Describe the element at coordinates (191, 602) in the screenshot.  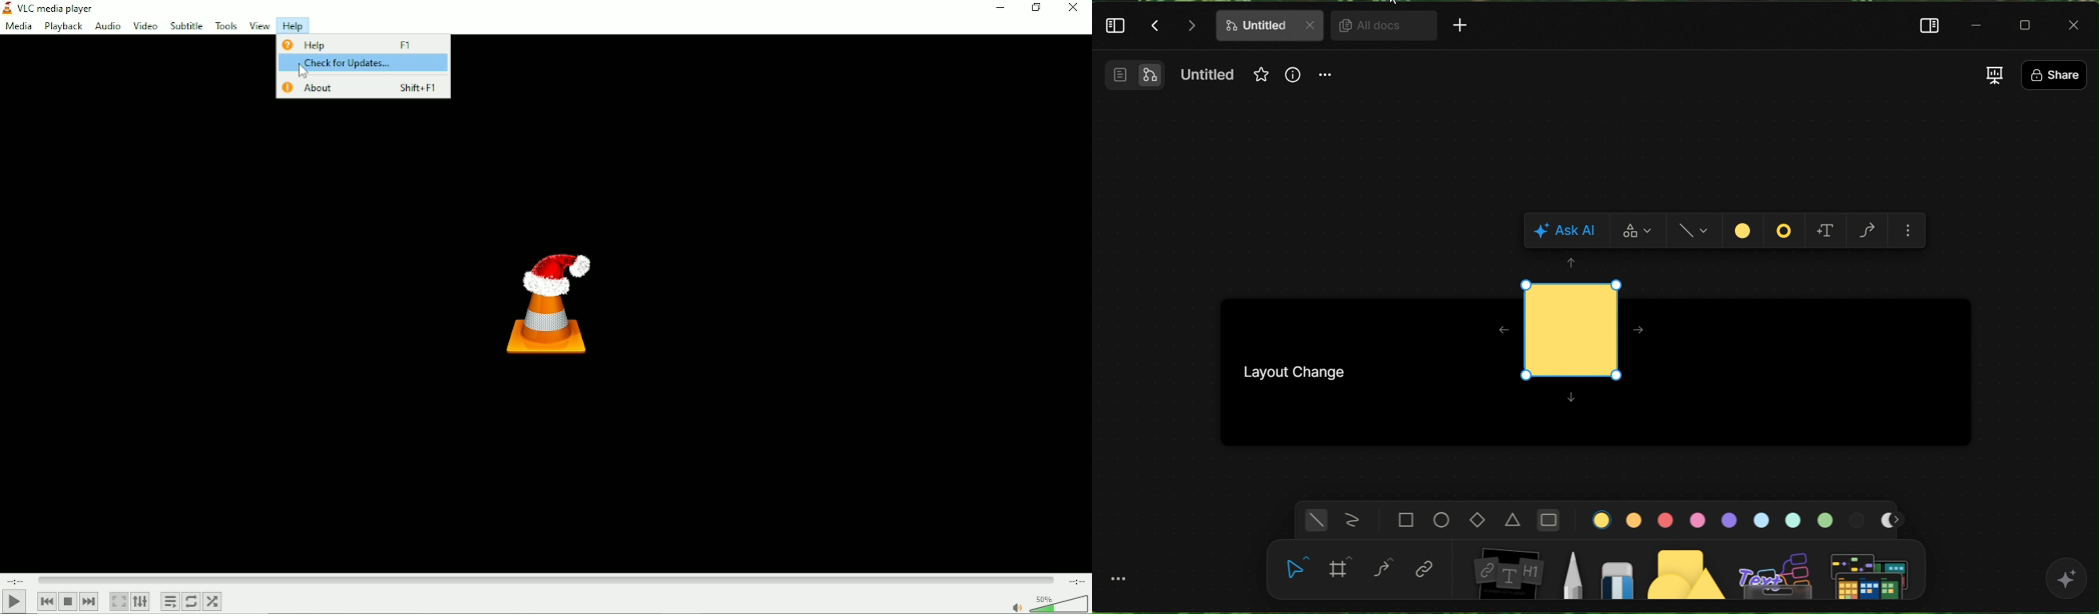
I see `Toggle between loop all, loop one and no loop` at that location.